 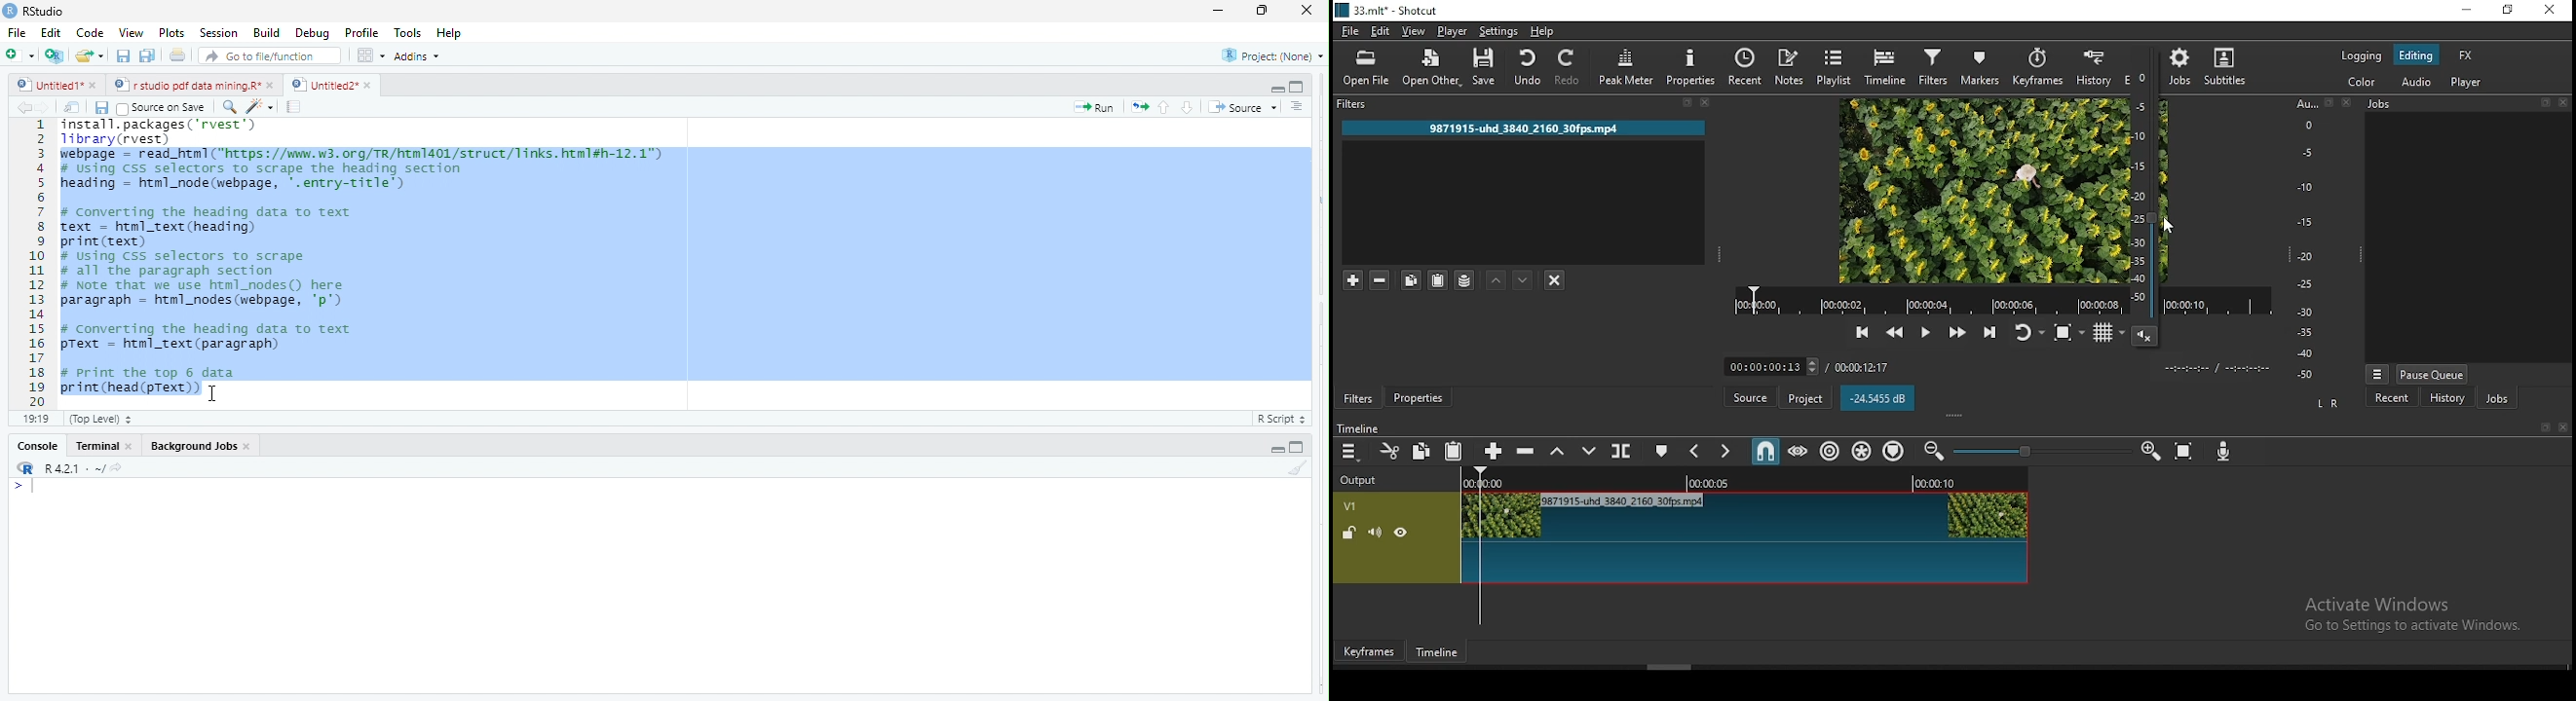 I want to click on rs studio logo, so click(x=10, y=10).